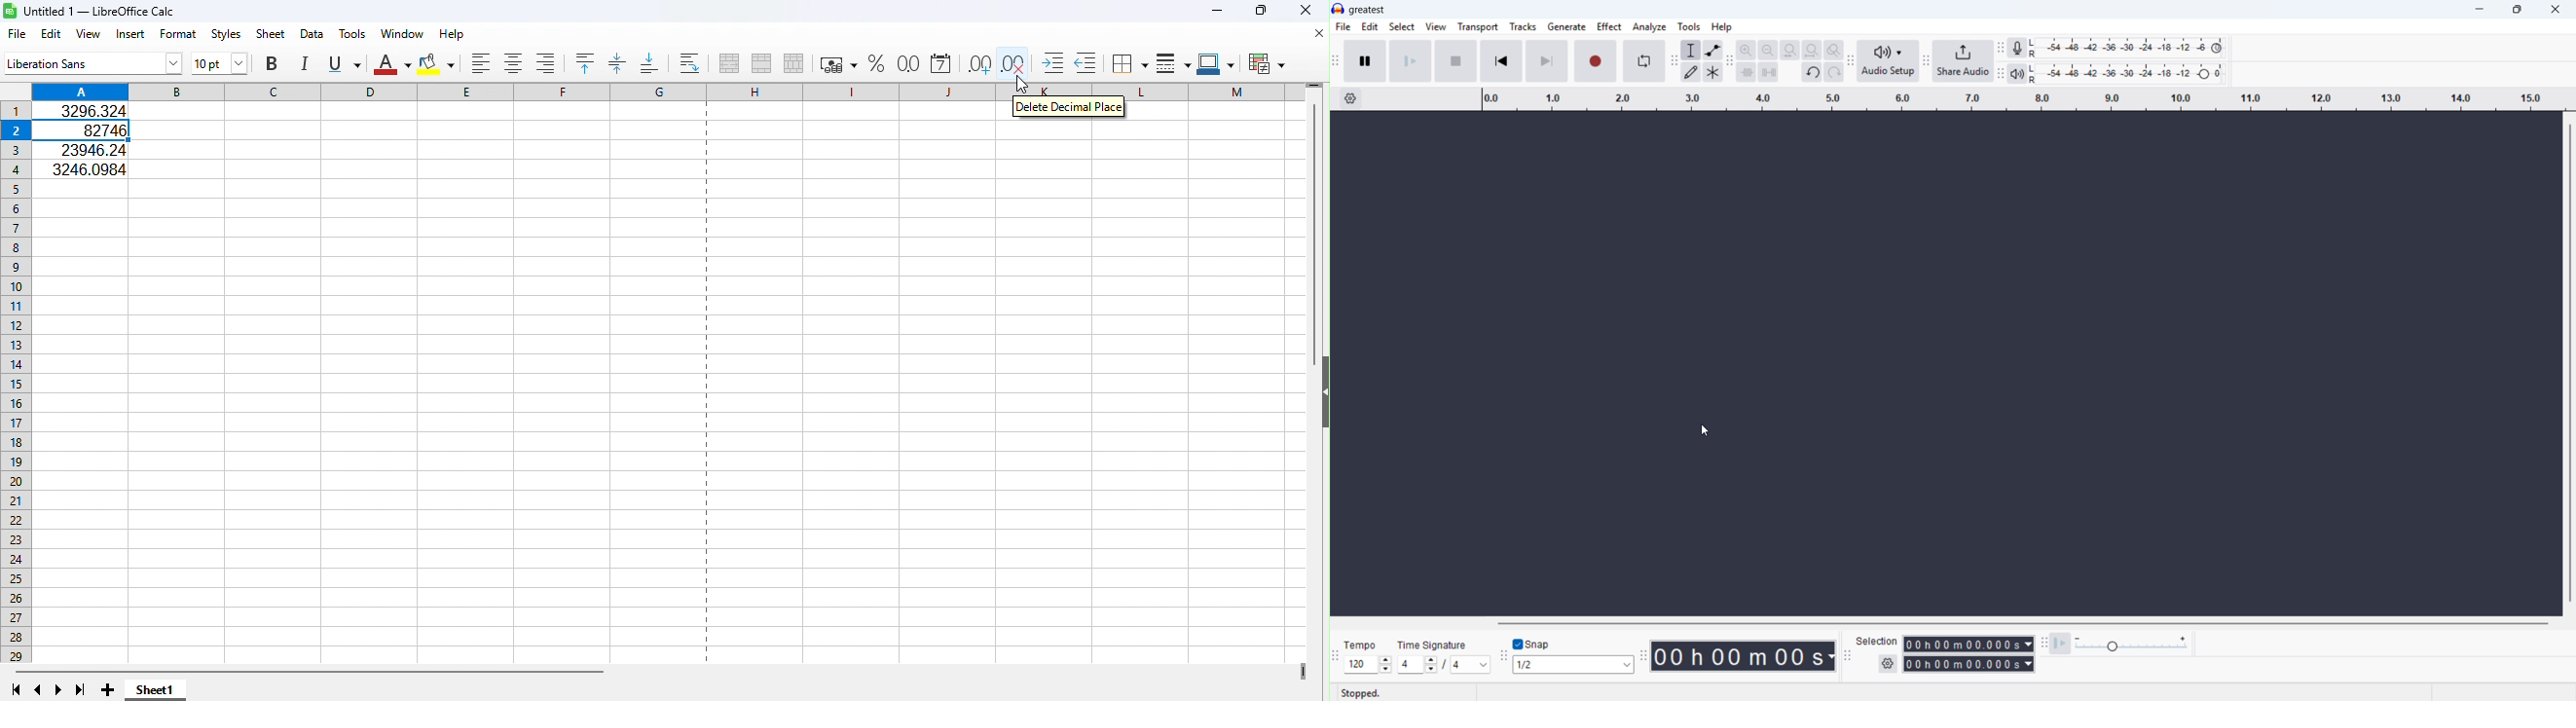 Image resolution: width=2576 pixels, height=728 pixels. Describe the element at coordinates (1834, 50) in the screenshot. I see `Toggle zoom ` at that location.